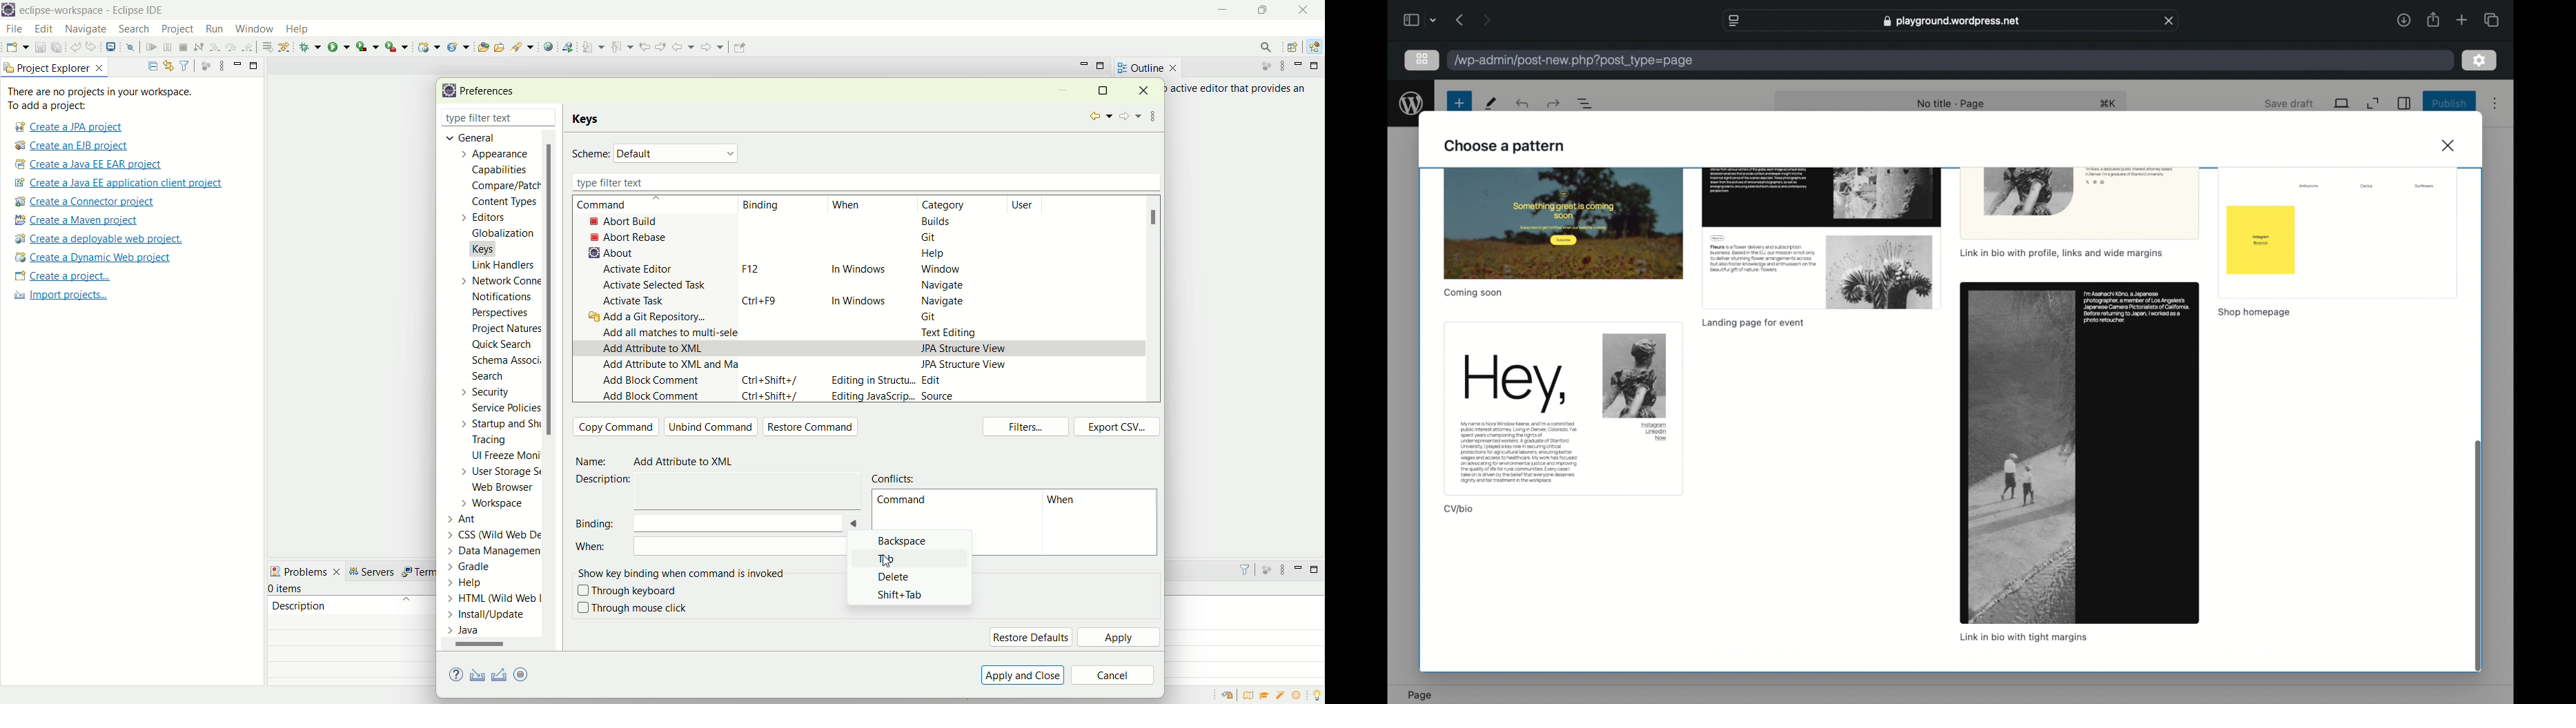  I want to click on keys, so click(589, 119).